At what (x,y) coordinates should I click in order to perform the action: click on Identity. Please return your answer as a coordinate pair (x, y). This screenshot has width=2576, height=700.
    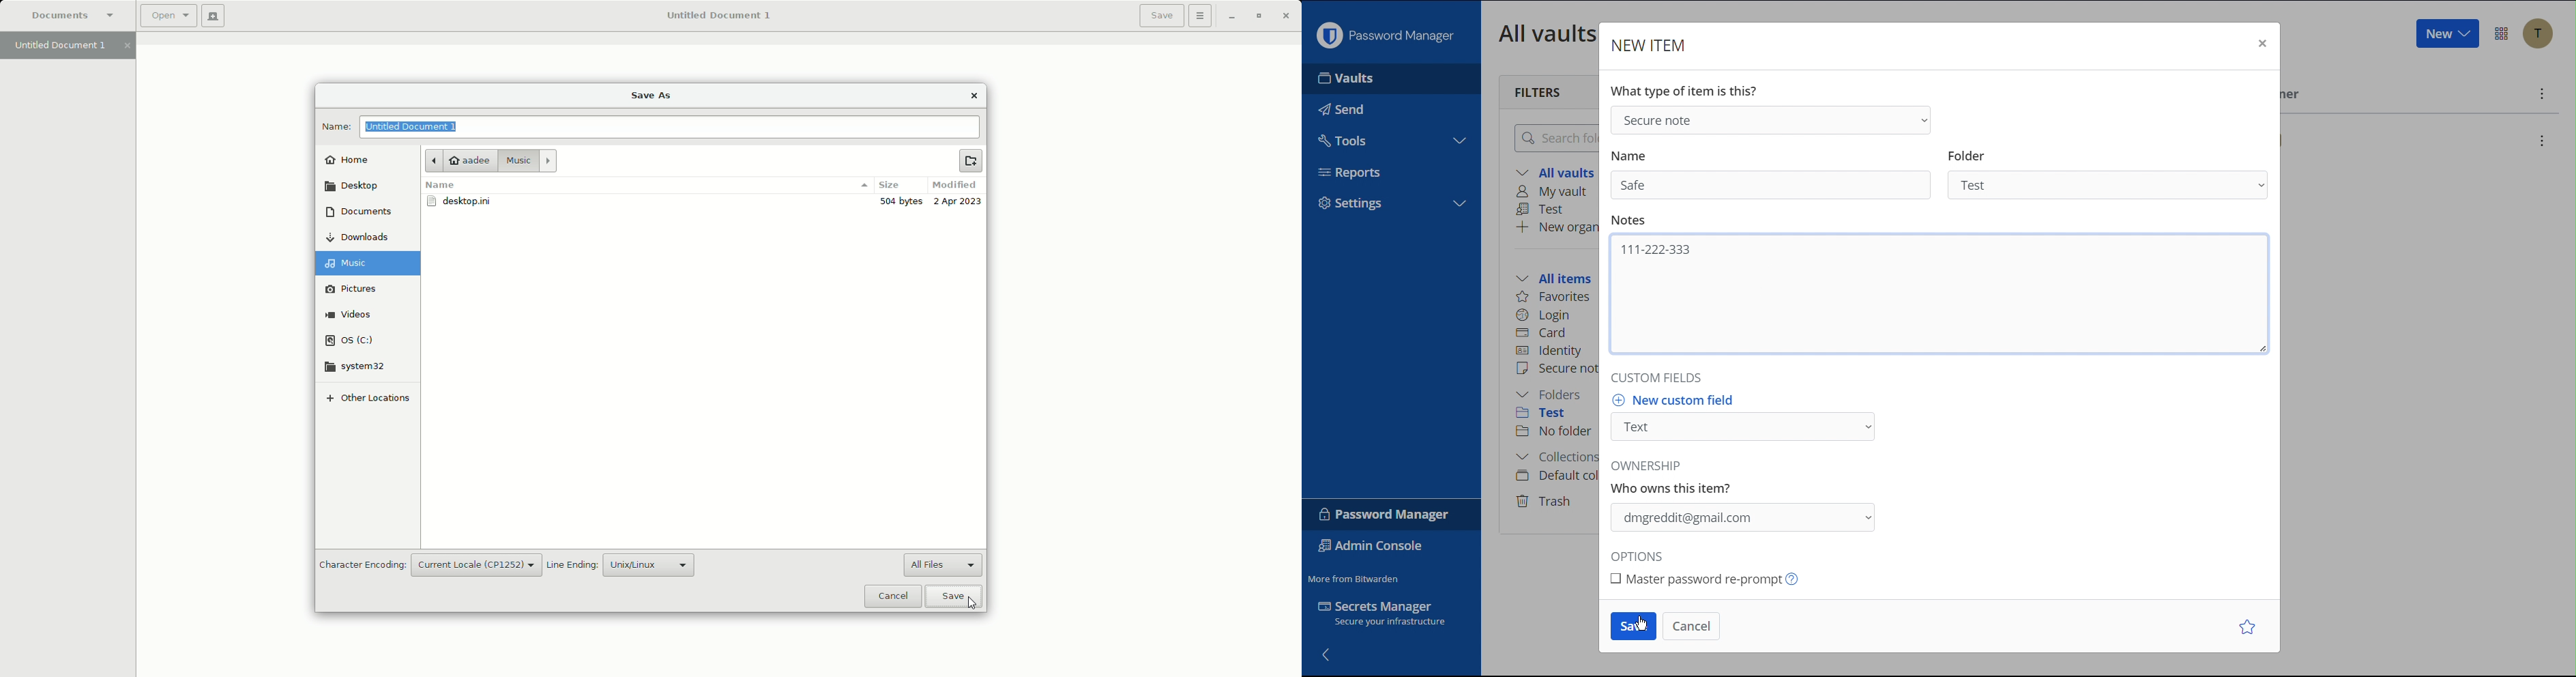
    Looking at the image, I should click on (1551, 351).